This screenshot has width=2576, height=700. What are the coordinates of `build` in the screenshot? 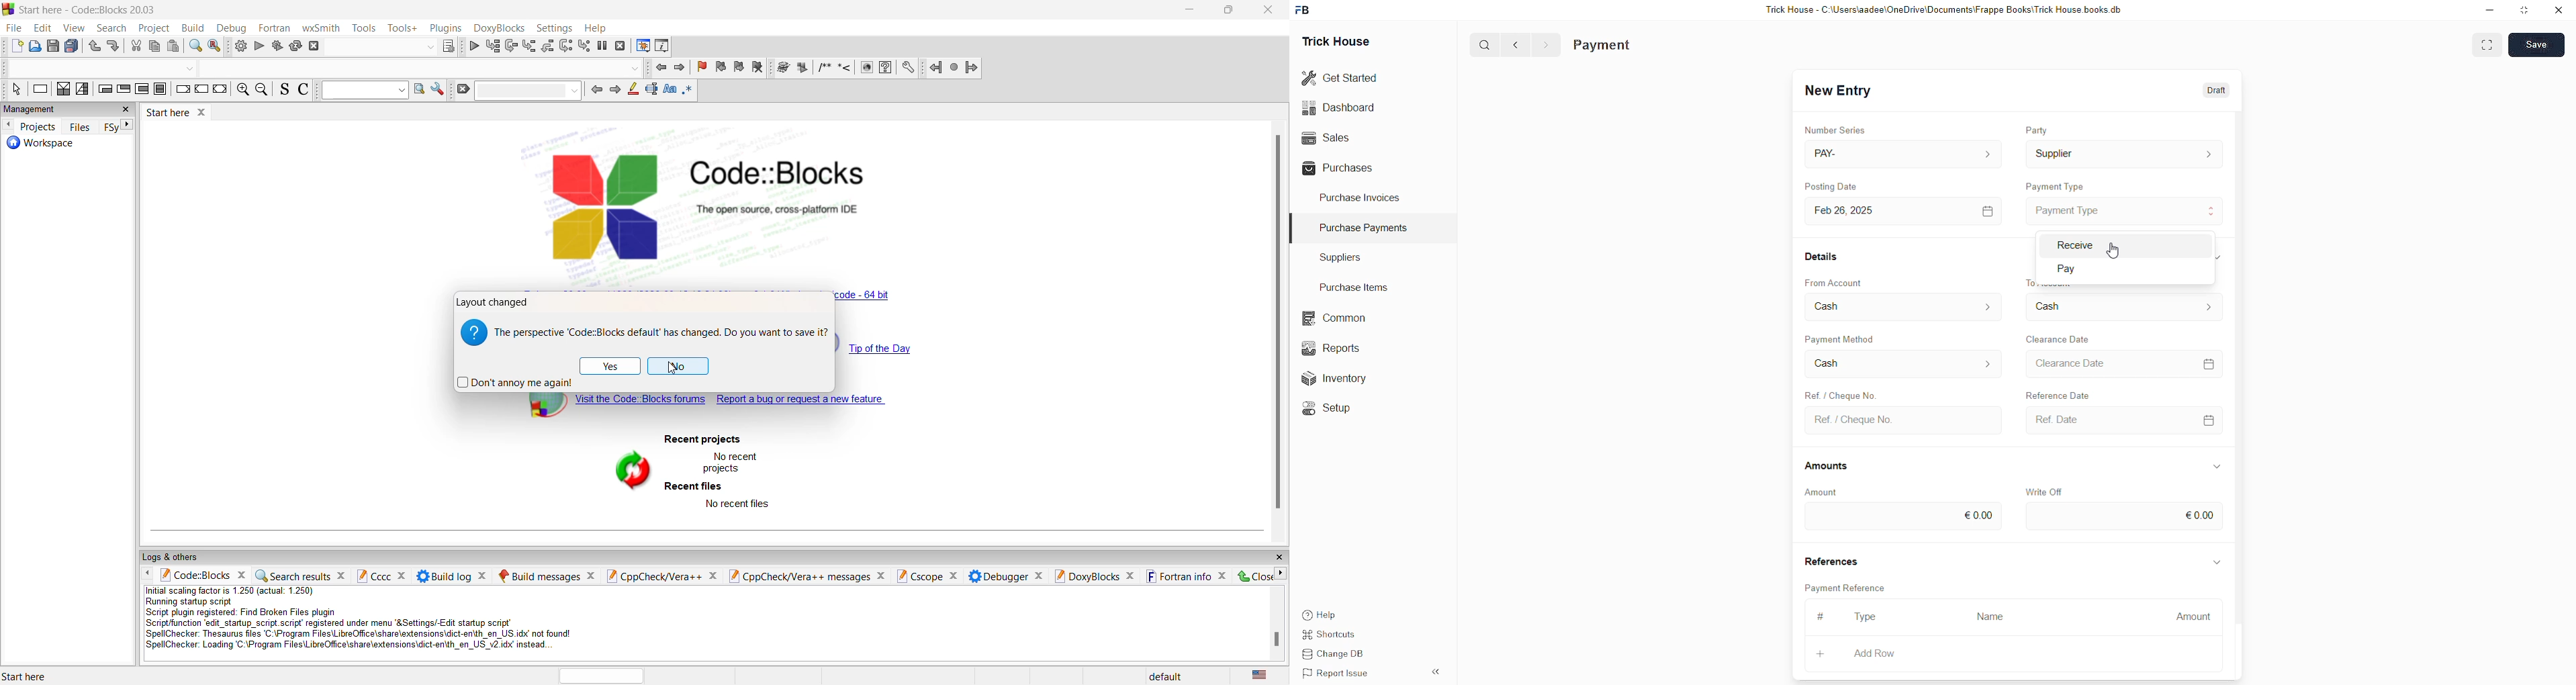 It's located at (193, 28).